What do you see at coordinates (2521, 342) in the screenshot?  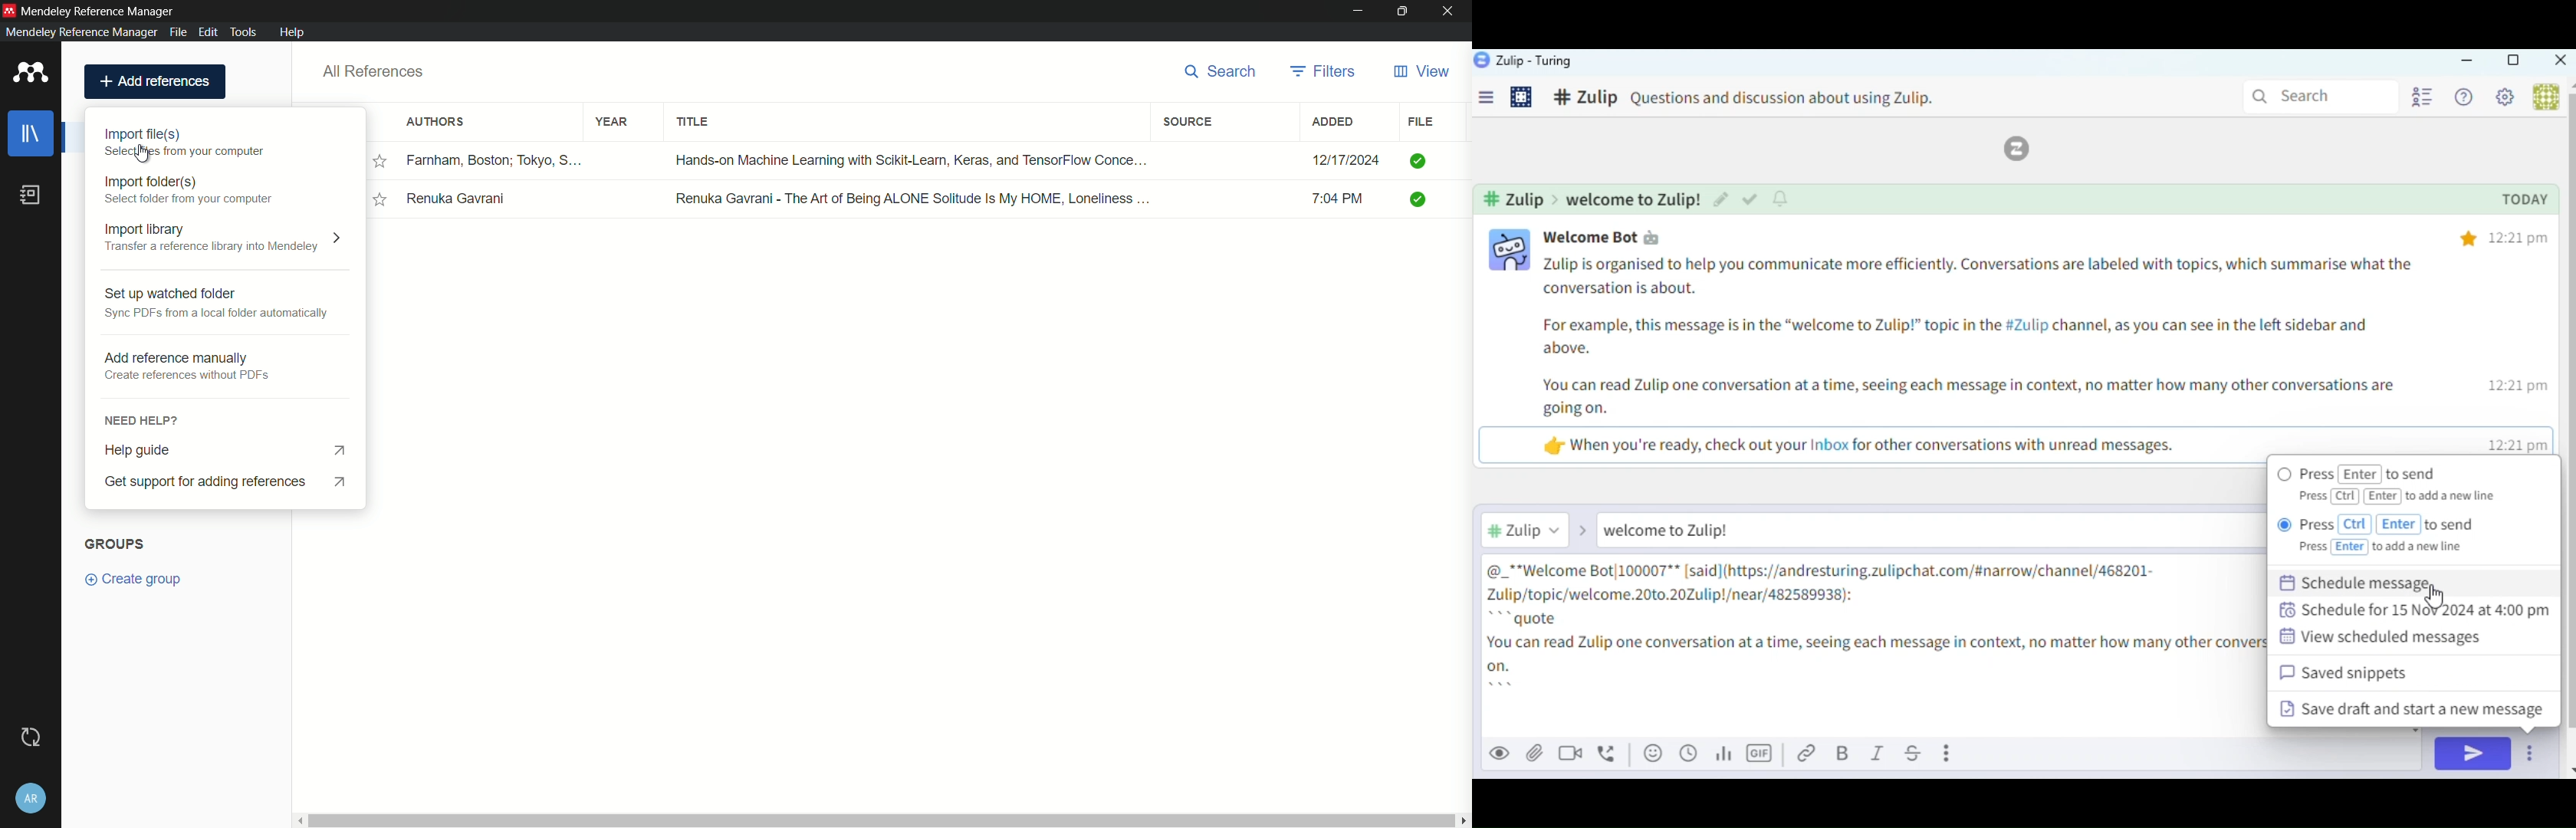 I see `time` at bounding box center [2521, 342].